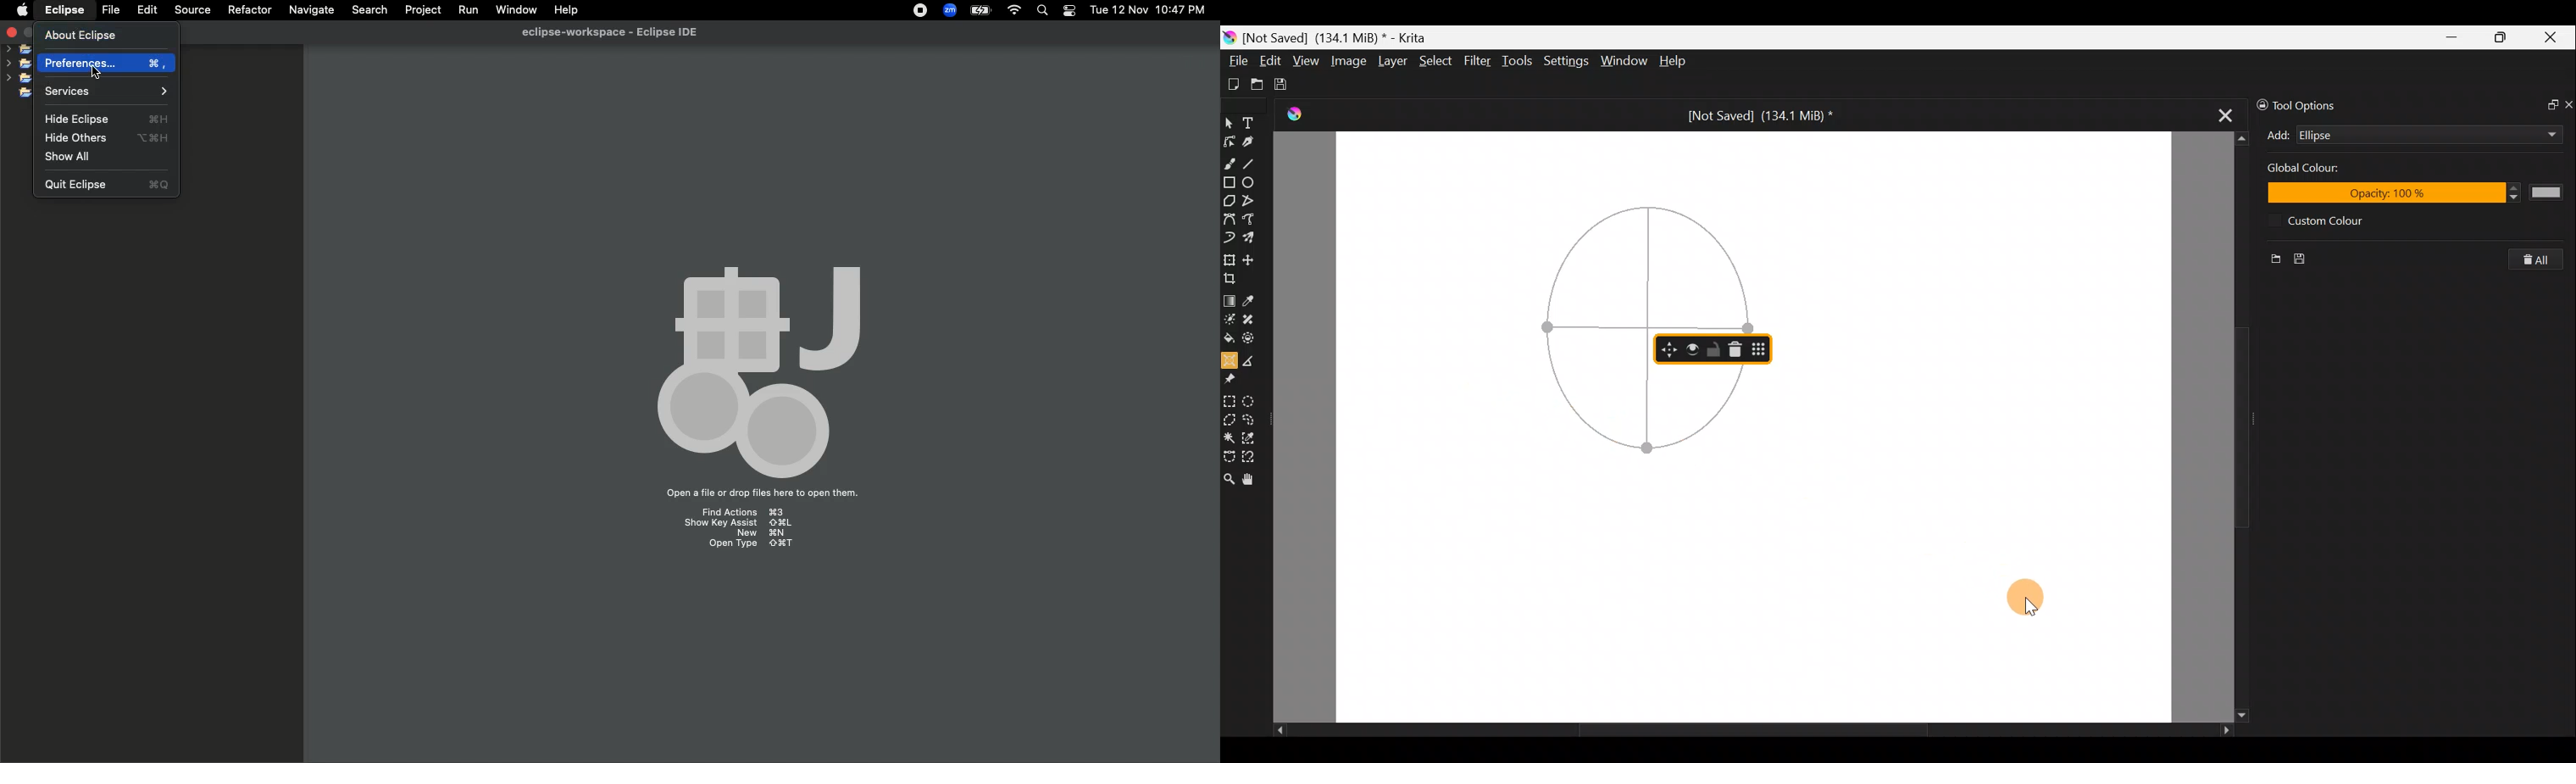 Image resolution: width=2576 pixels, height=784 pixels. I want to click on Filter, so click(1478, 62).